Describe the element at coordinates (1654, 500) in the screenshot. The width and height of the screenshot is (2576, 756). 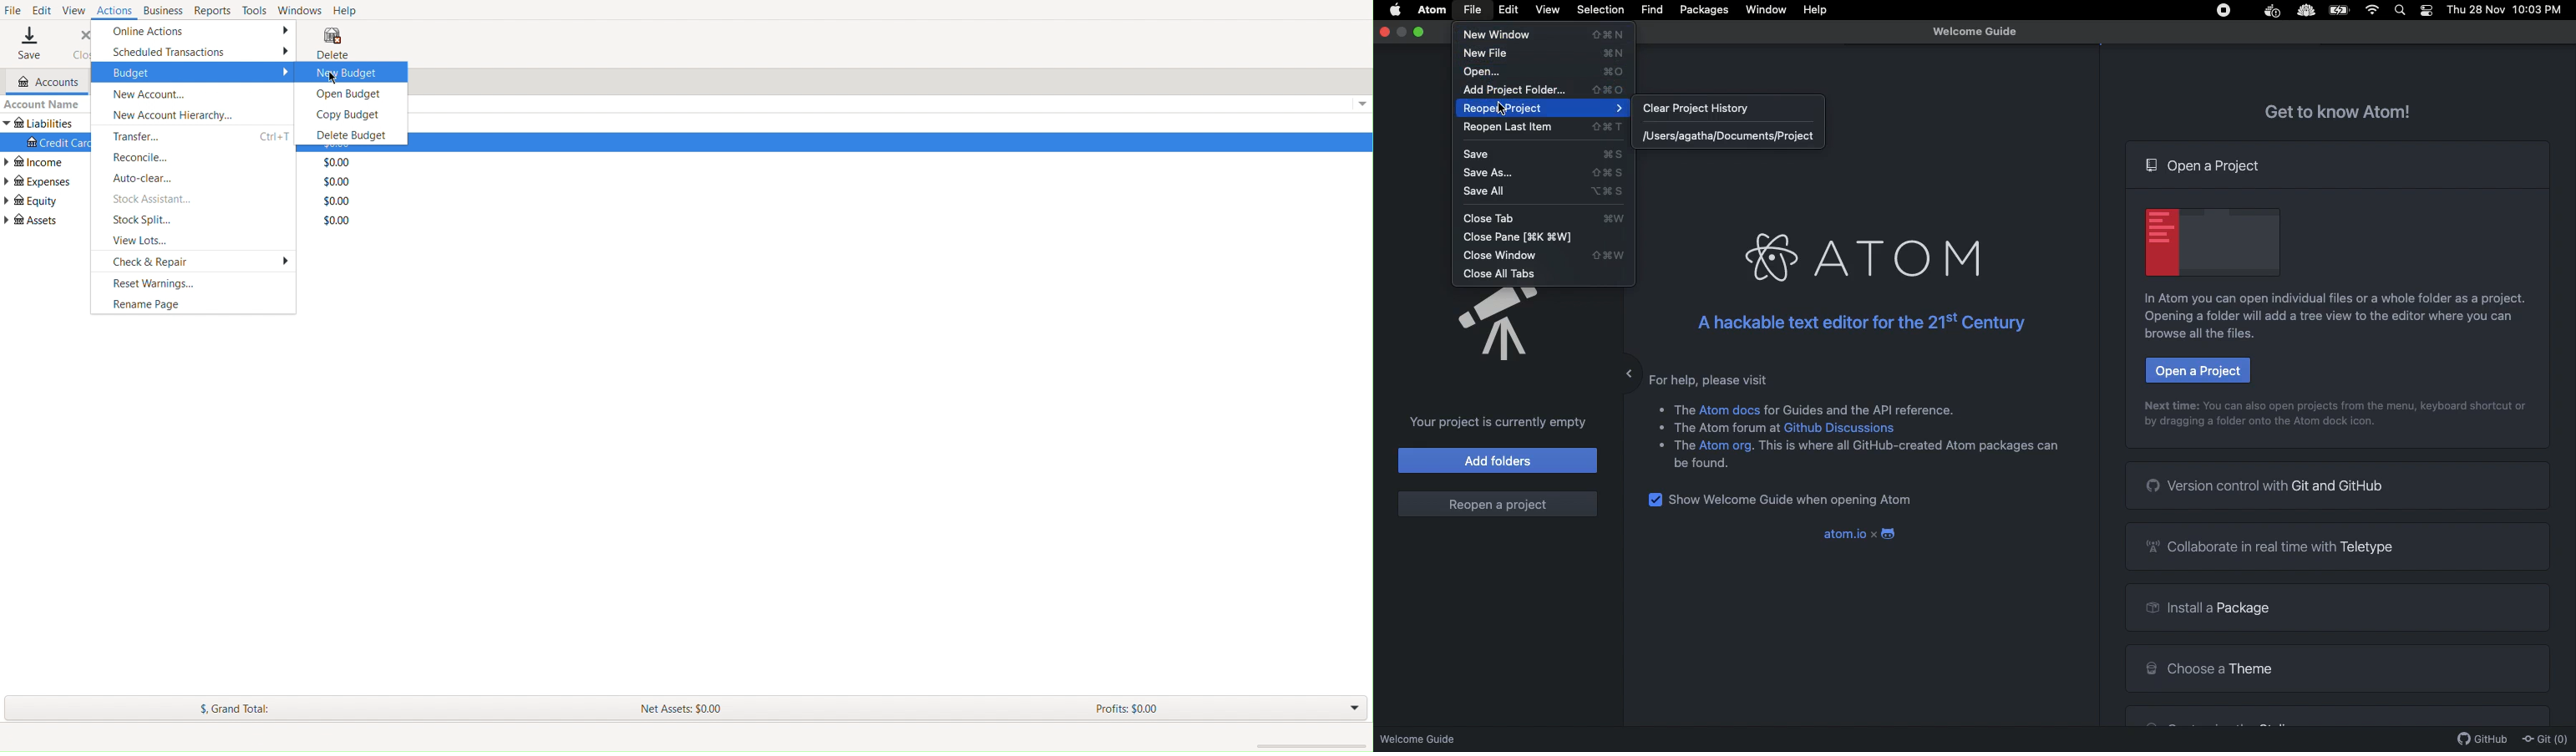
I see `checkbox` at that location.